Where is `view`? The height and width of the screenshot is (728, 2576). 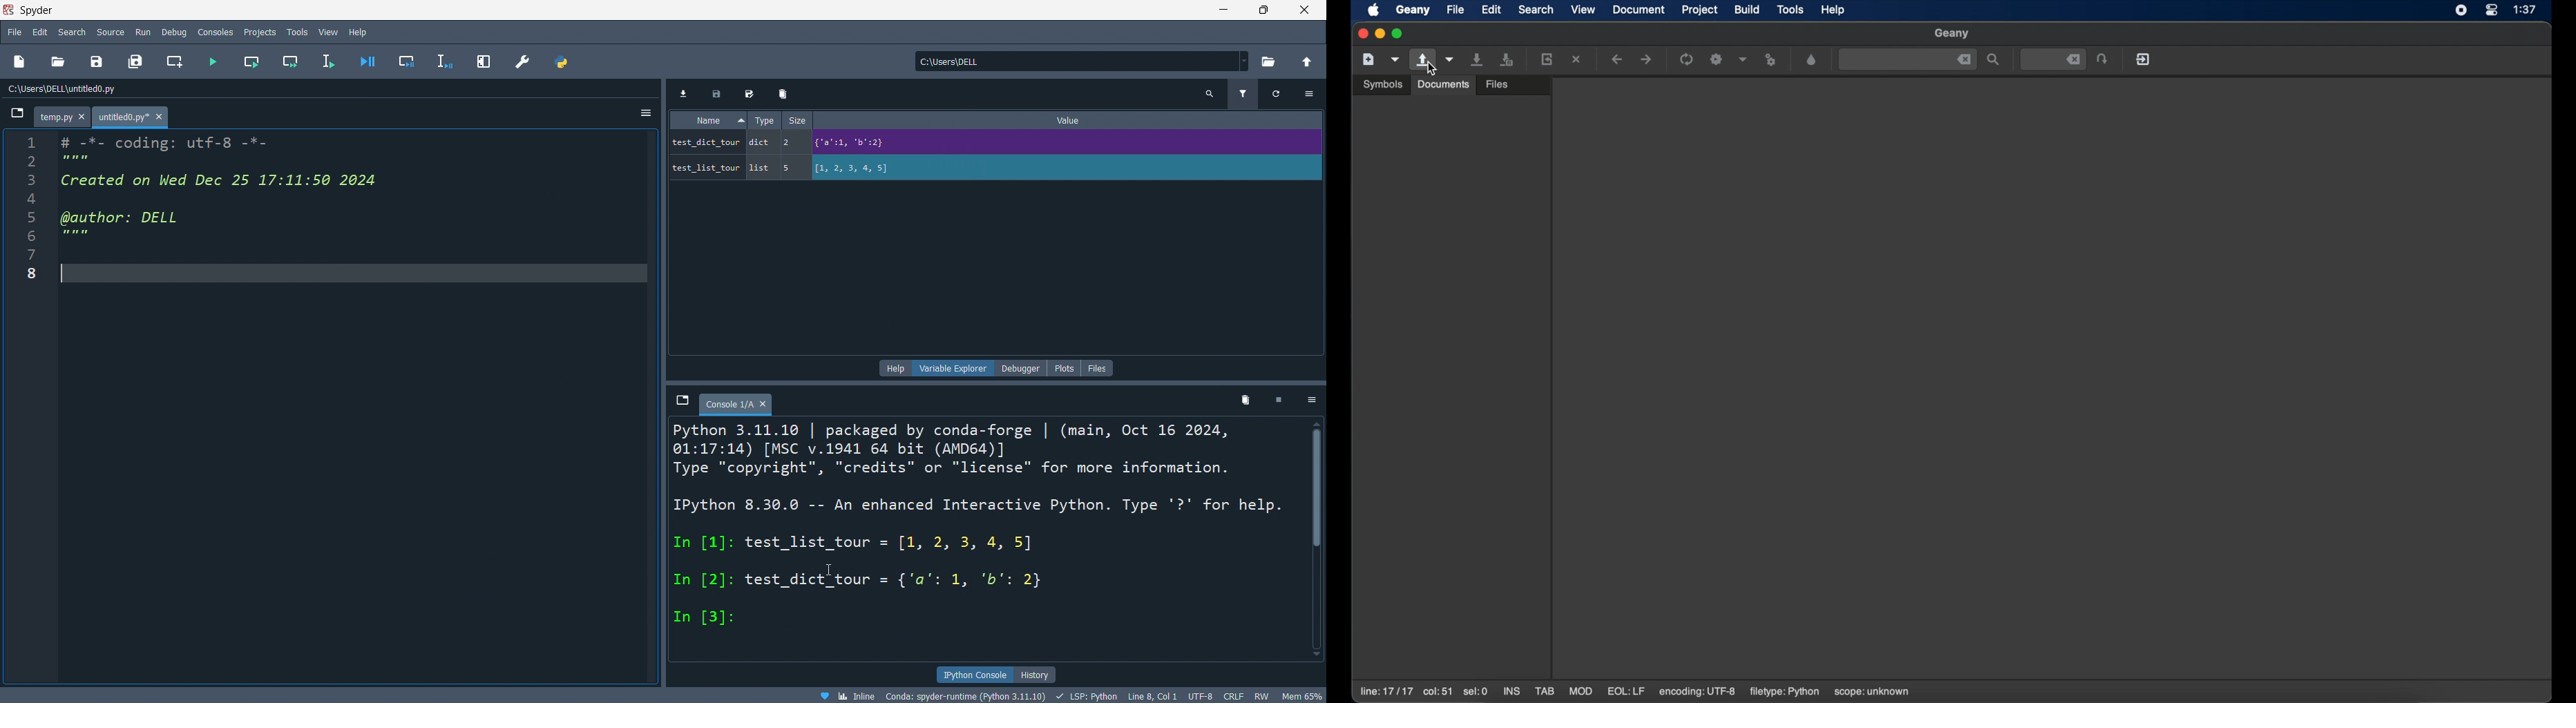 view is located at coordinates (325, 32).